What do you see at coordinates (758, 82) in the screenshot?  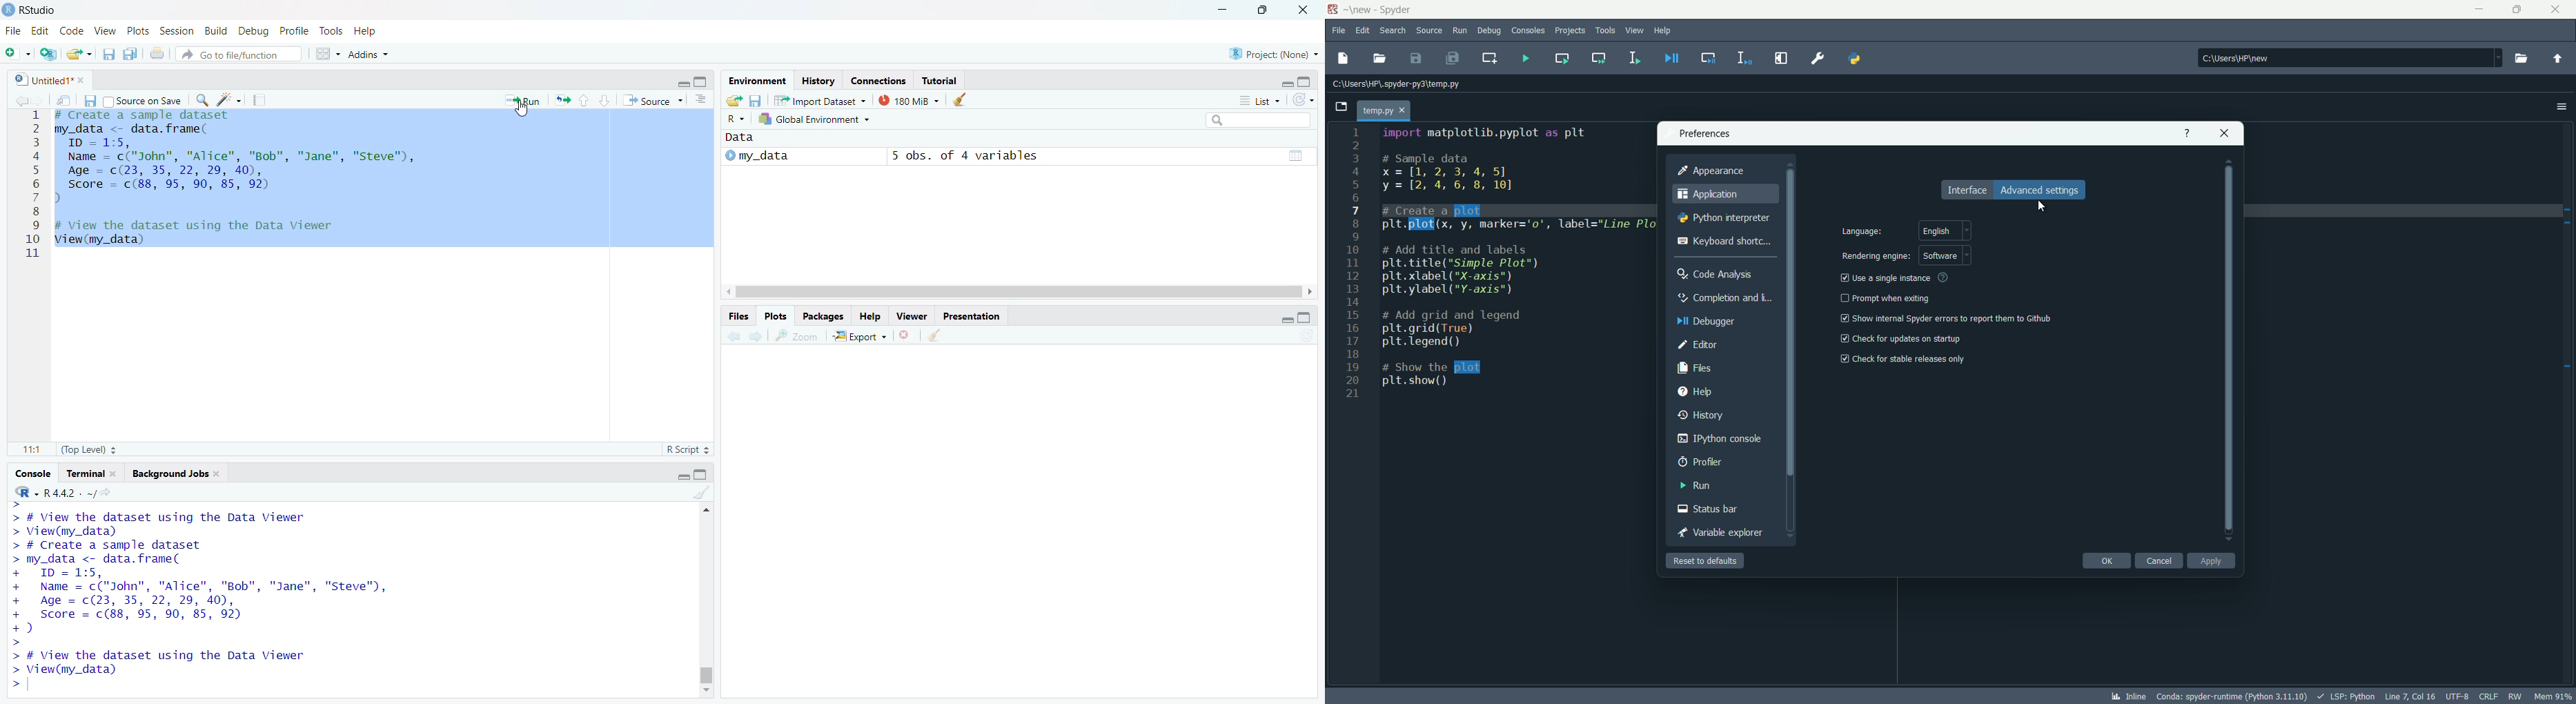 I see `Environment` at bounding box center [758, 82].